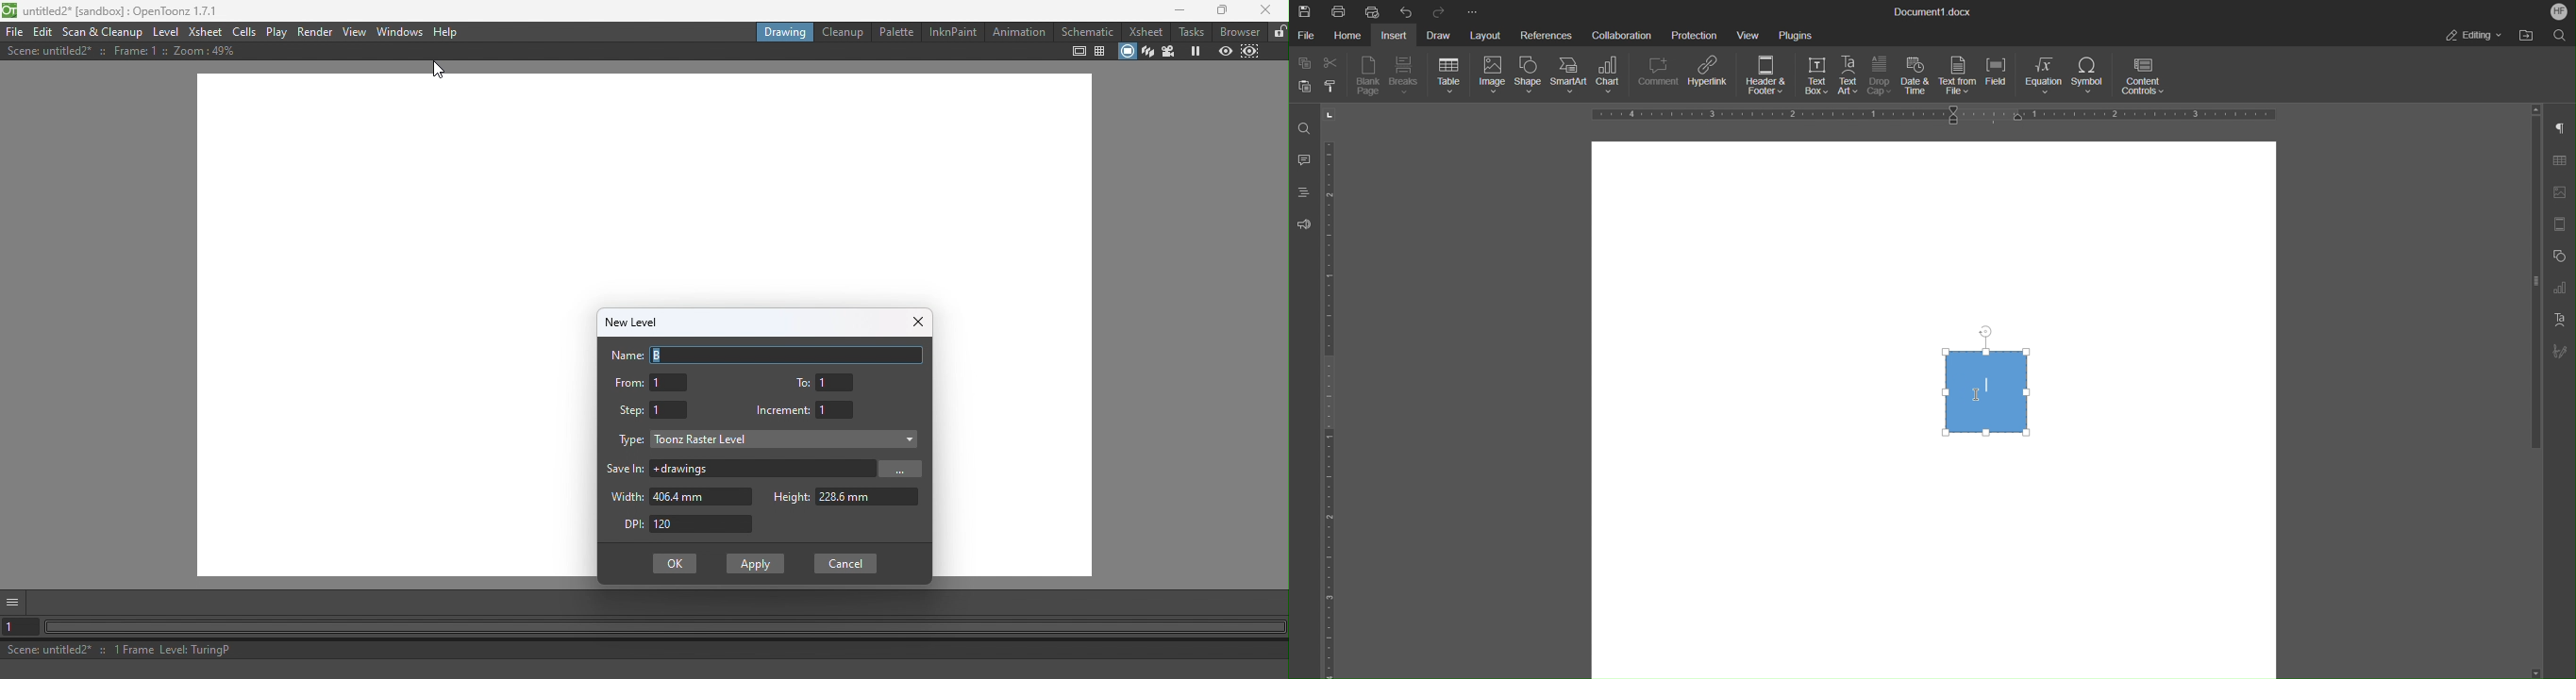 The height and width of the screenshot is (700, 2576). I want to click on Editing, so click(2475, 36).